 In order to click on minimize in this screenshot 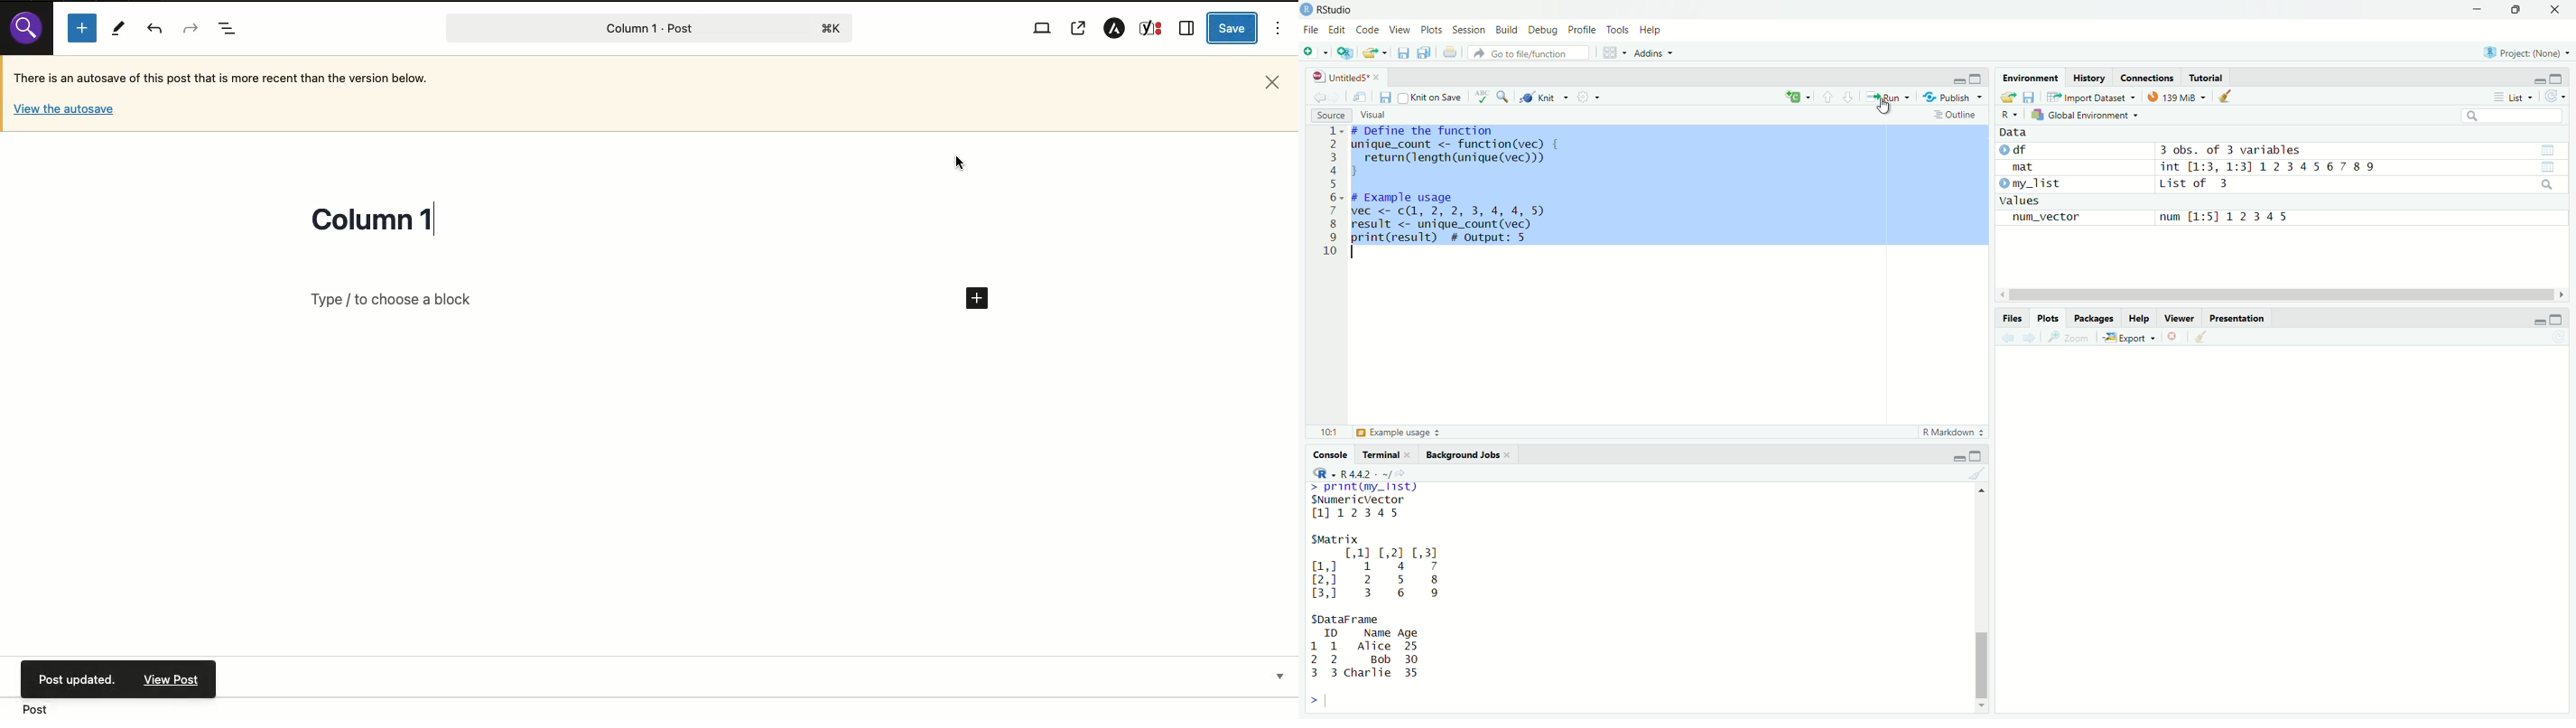, I will do `click(2539, 81)`.